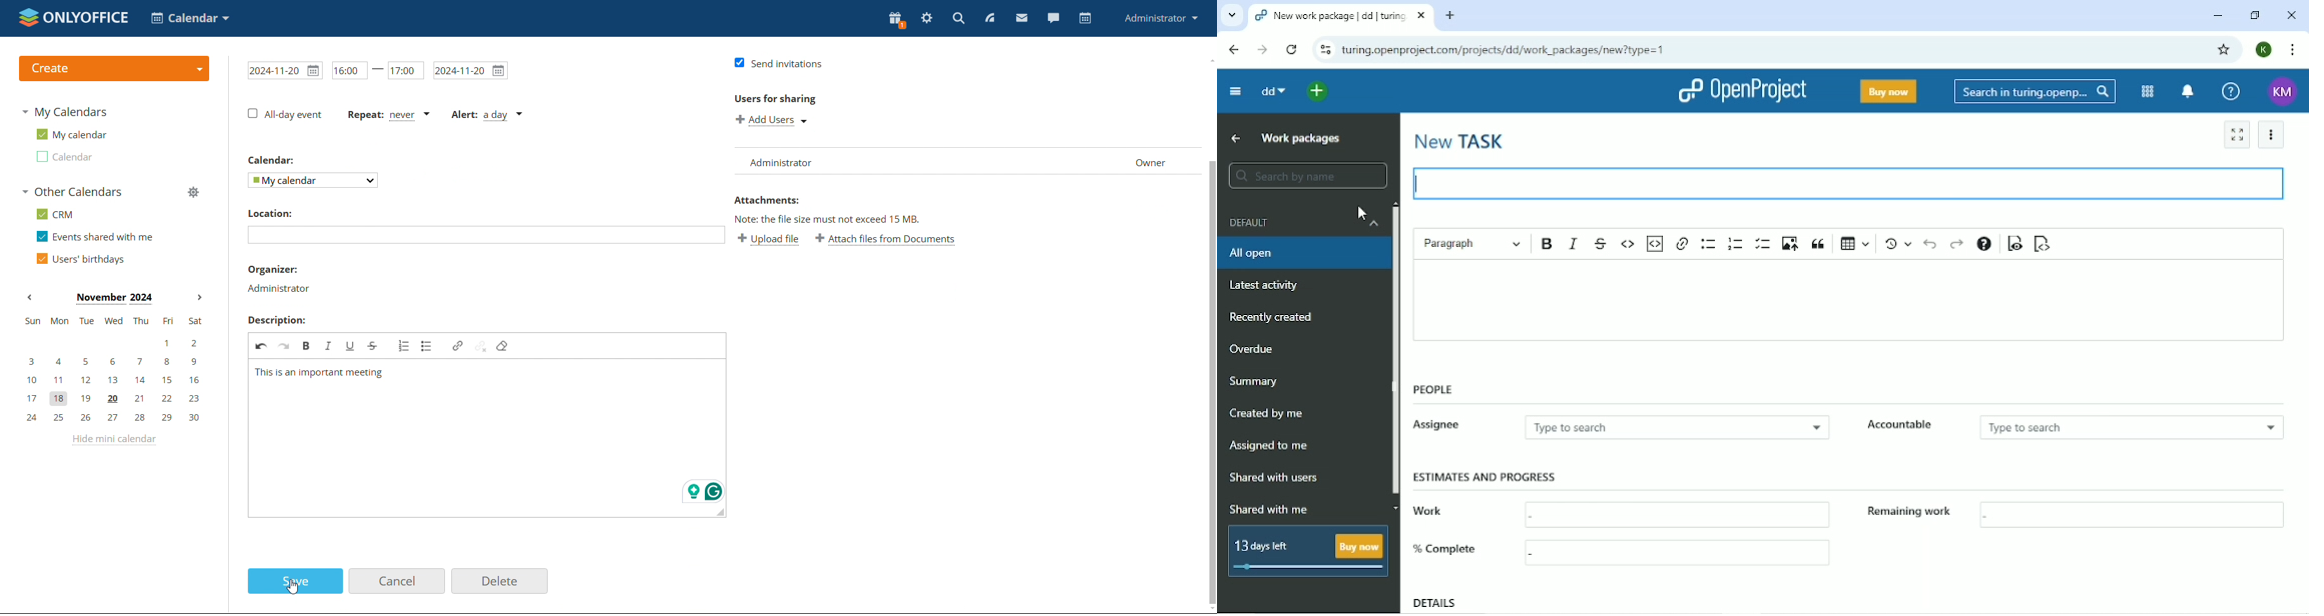 The width and height of the screenshot is (2324, 616). What do you see at coordinates (1213, 382) in the screenshot?
I see `scrollbar down` at bounding box center [1213, 382].